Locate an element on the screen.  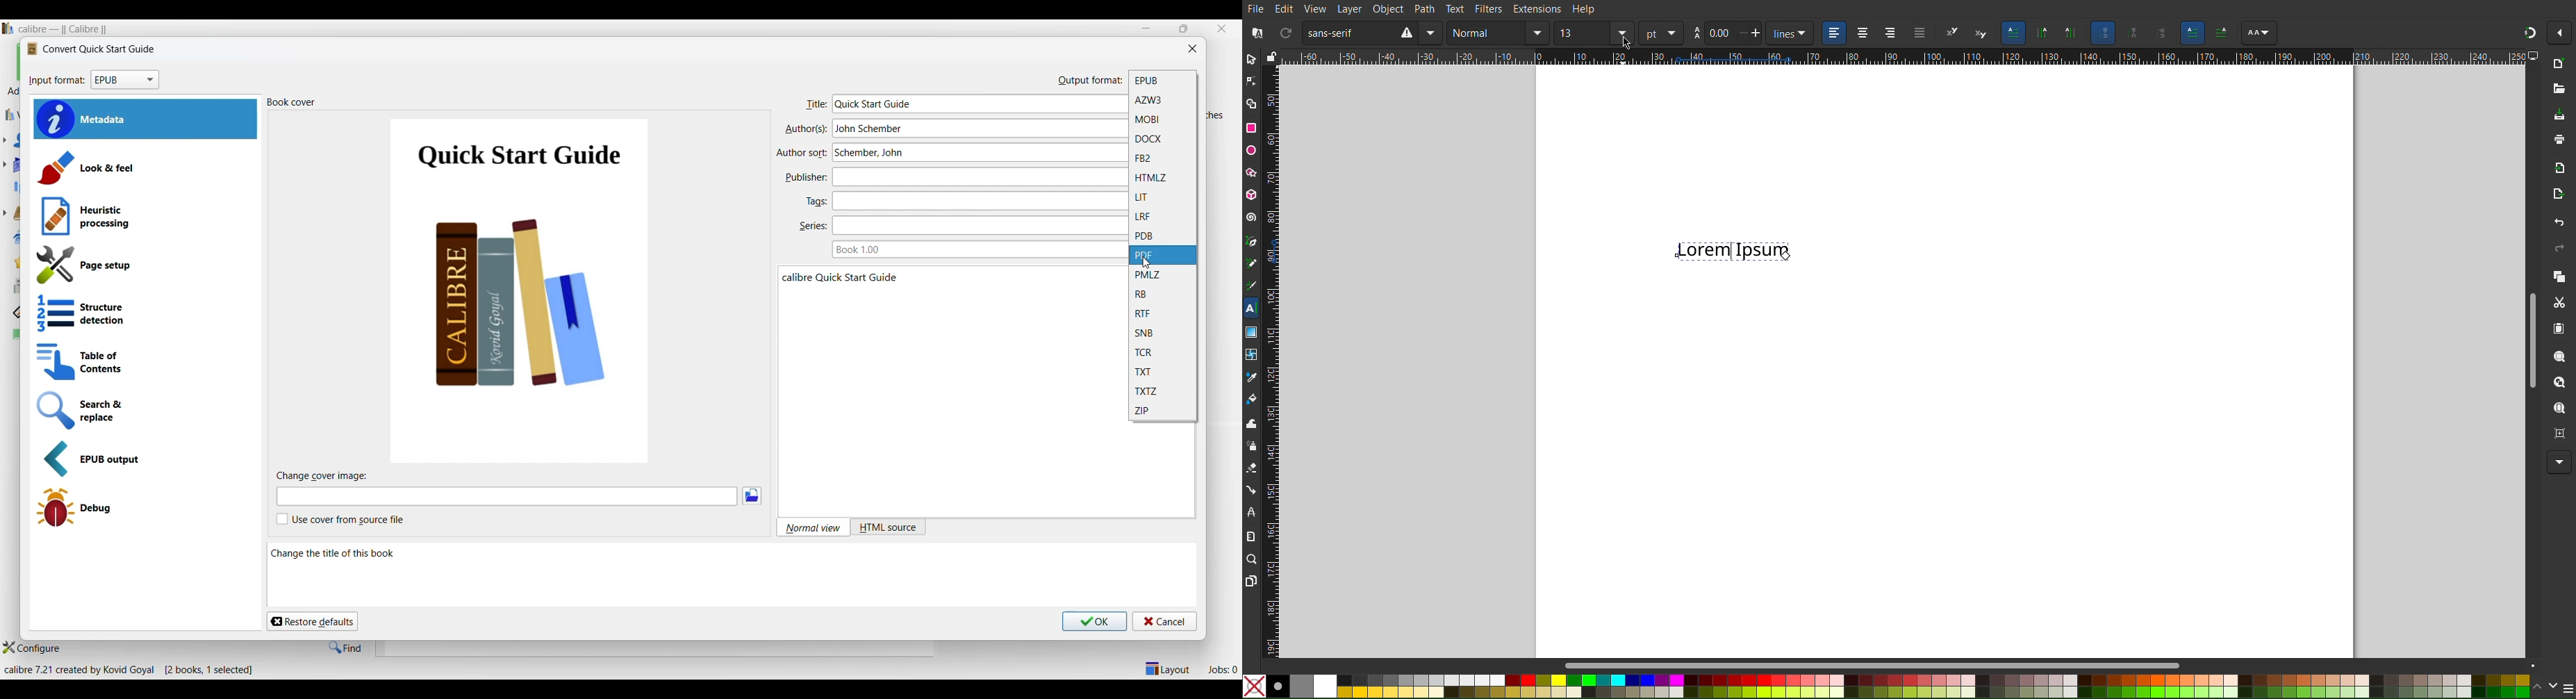
Zoom Selection is located at coordinates (2559, 356).